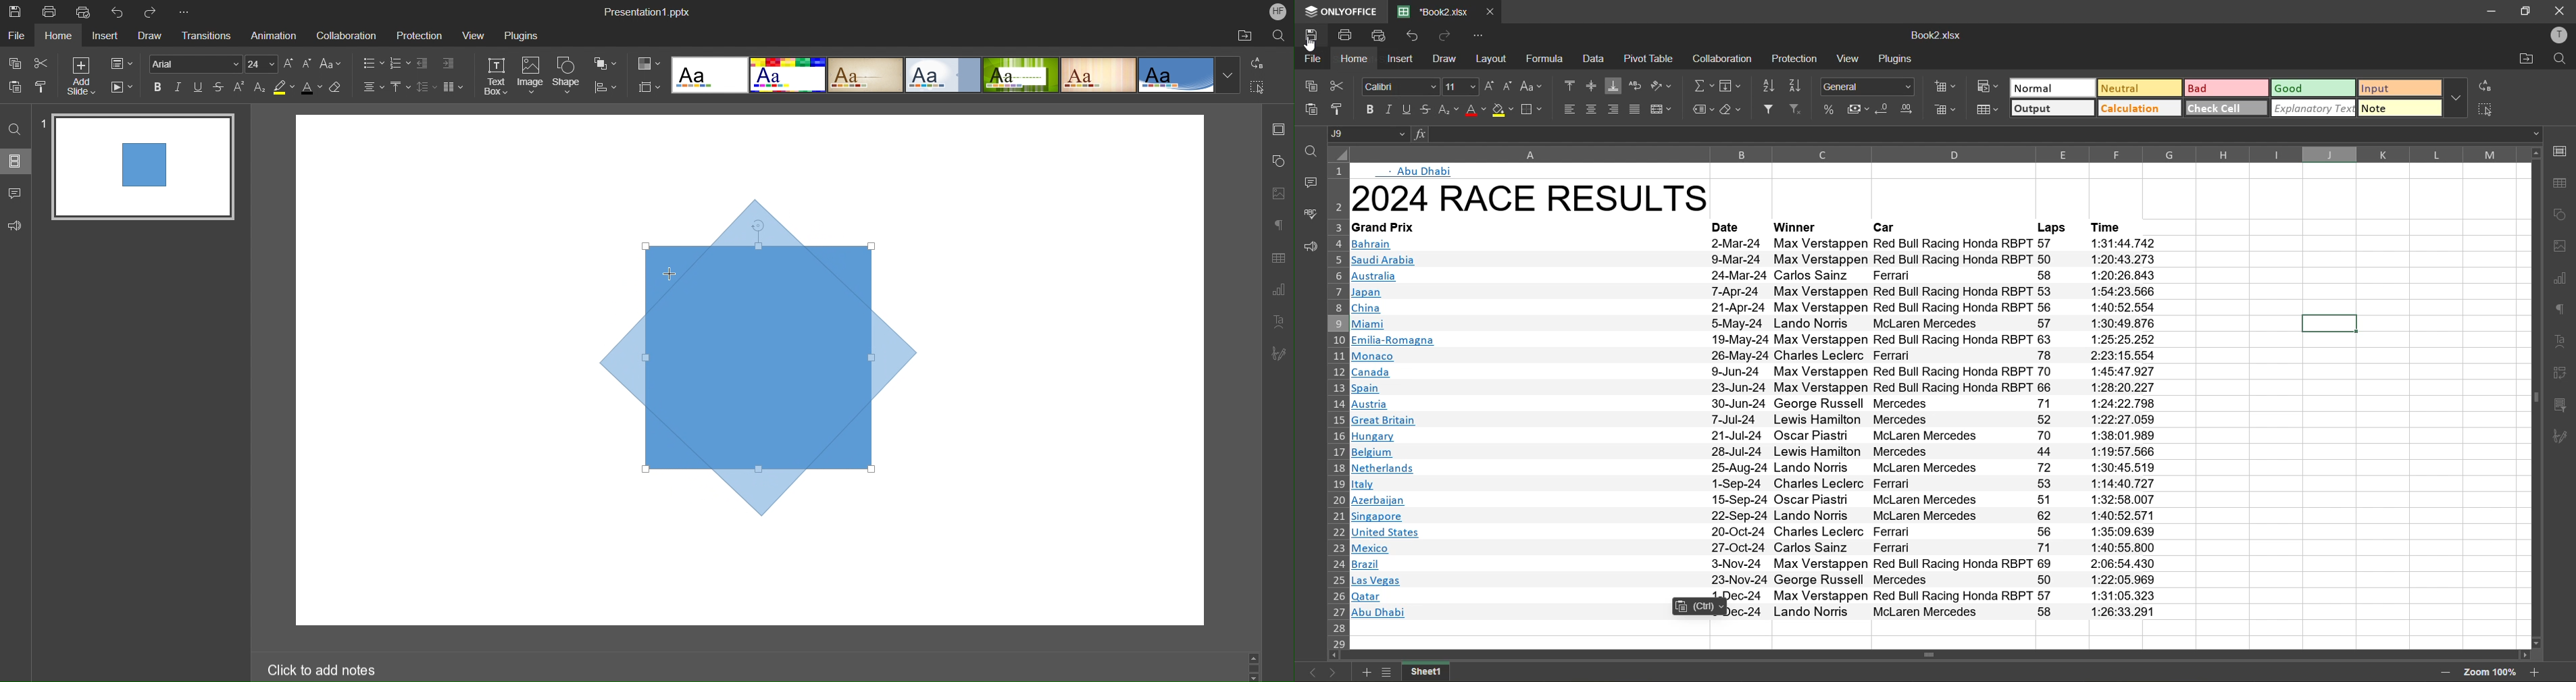  Describe the element at coordinates (757, 351) in the screenshot. I see `Shape (Rotating)` at that location.